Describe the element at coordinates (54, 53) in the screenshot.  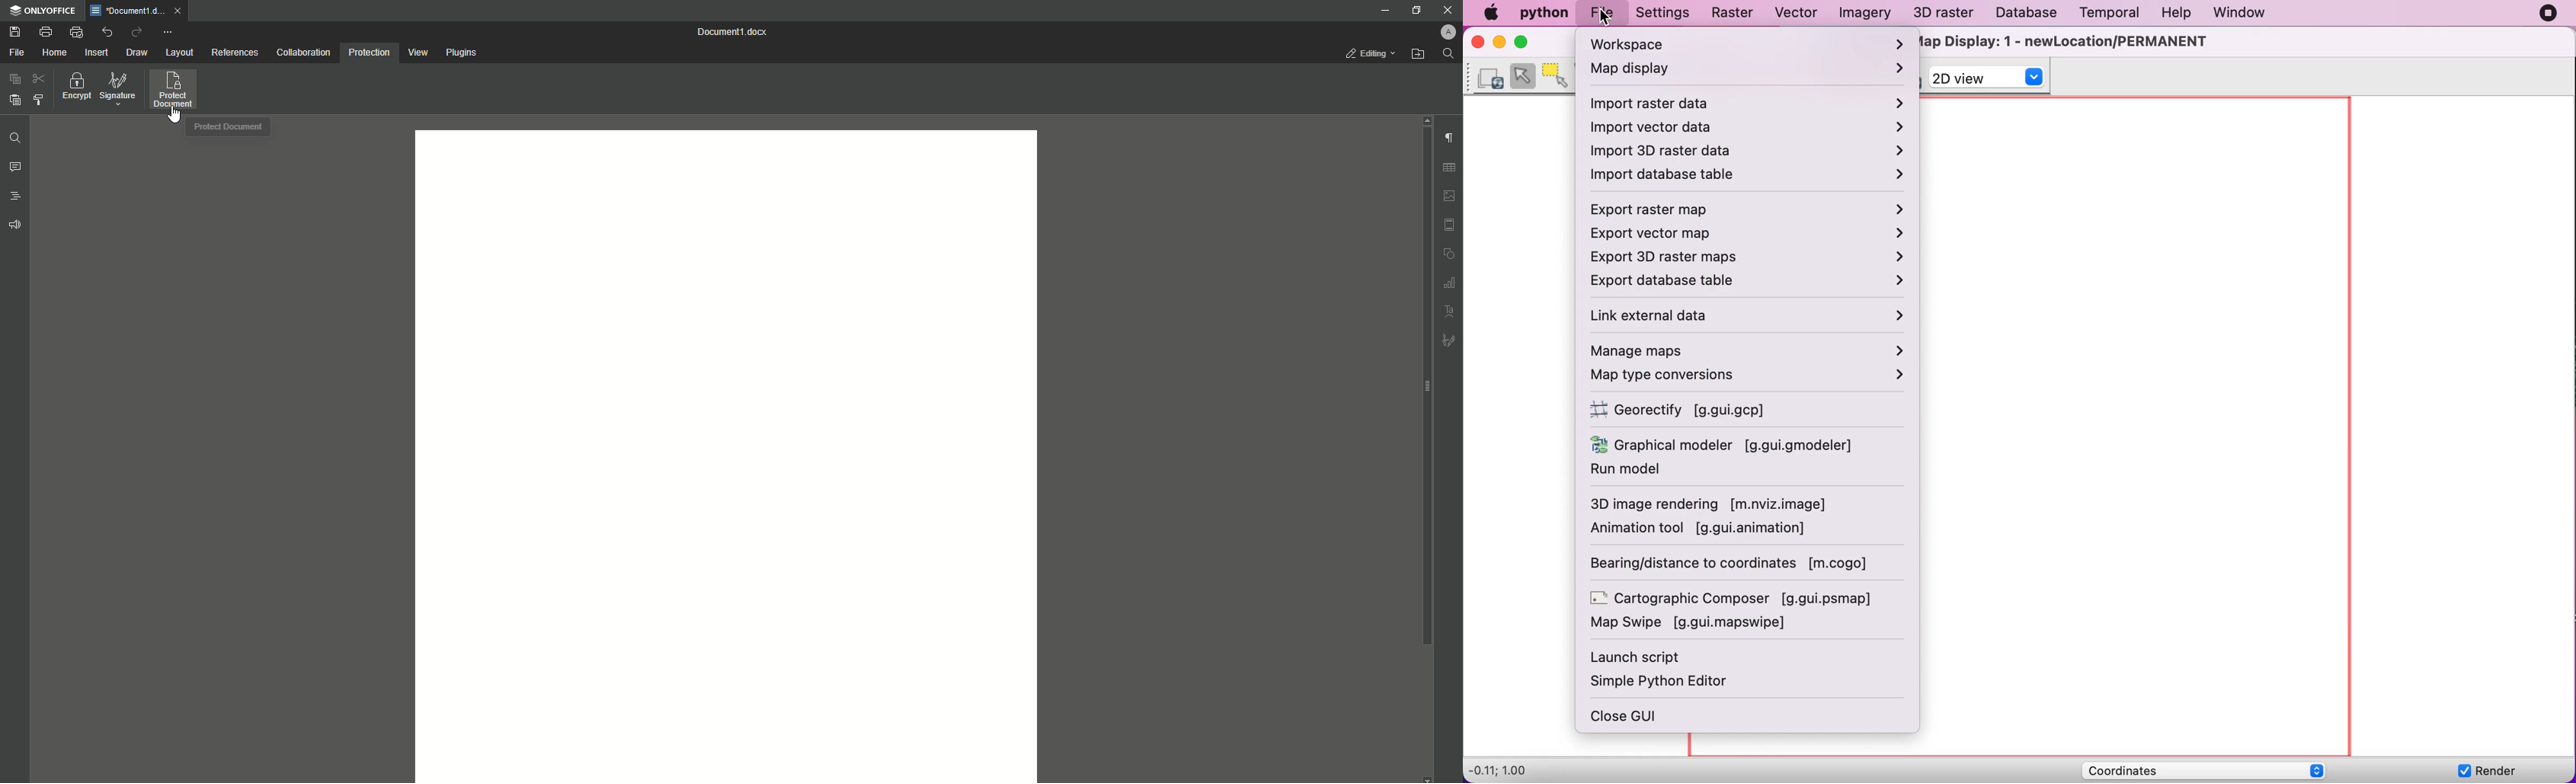
I see `Home` at that location.